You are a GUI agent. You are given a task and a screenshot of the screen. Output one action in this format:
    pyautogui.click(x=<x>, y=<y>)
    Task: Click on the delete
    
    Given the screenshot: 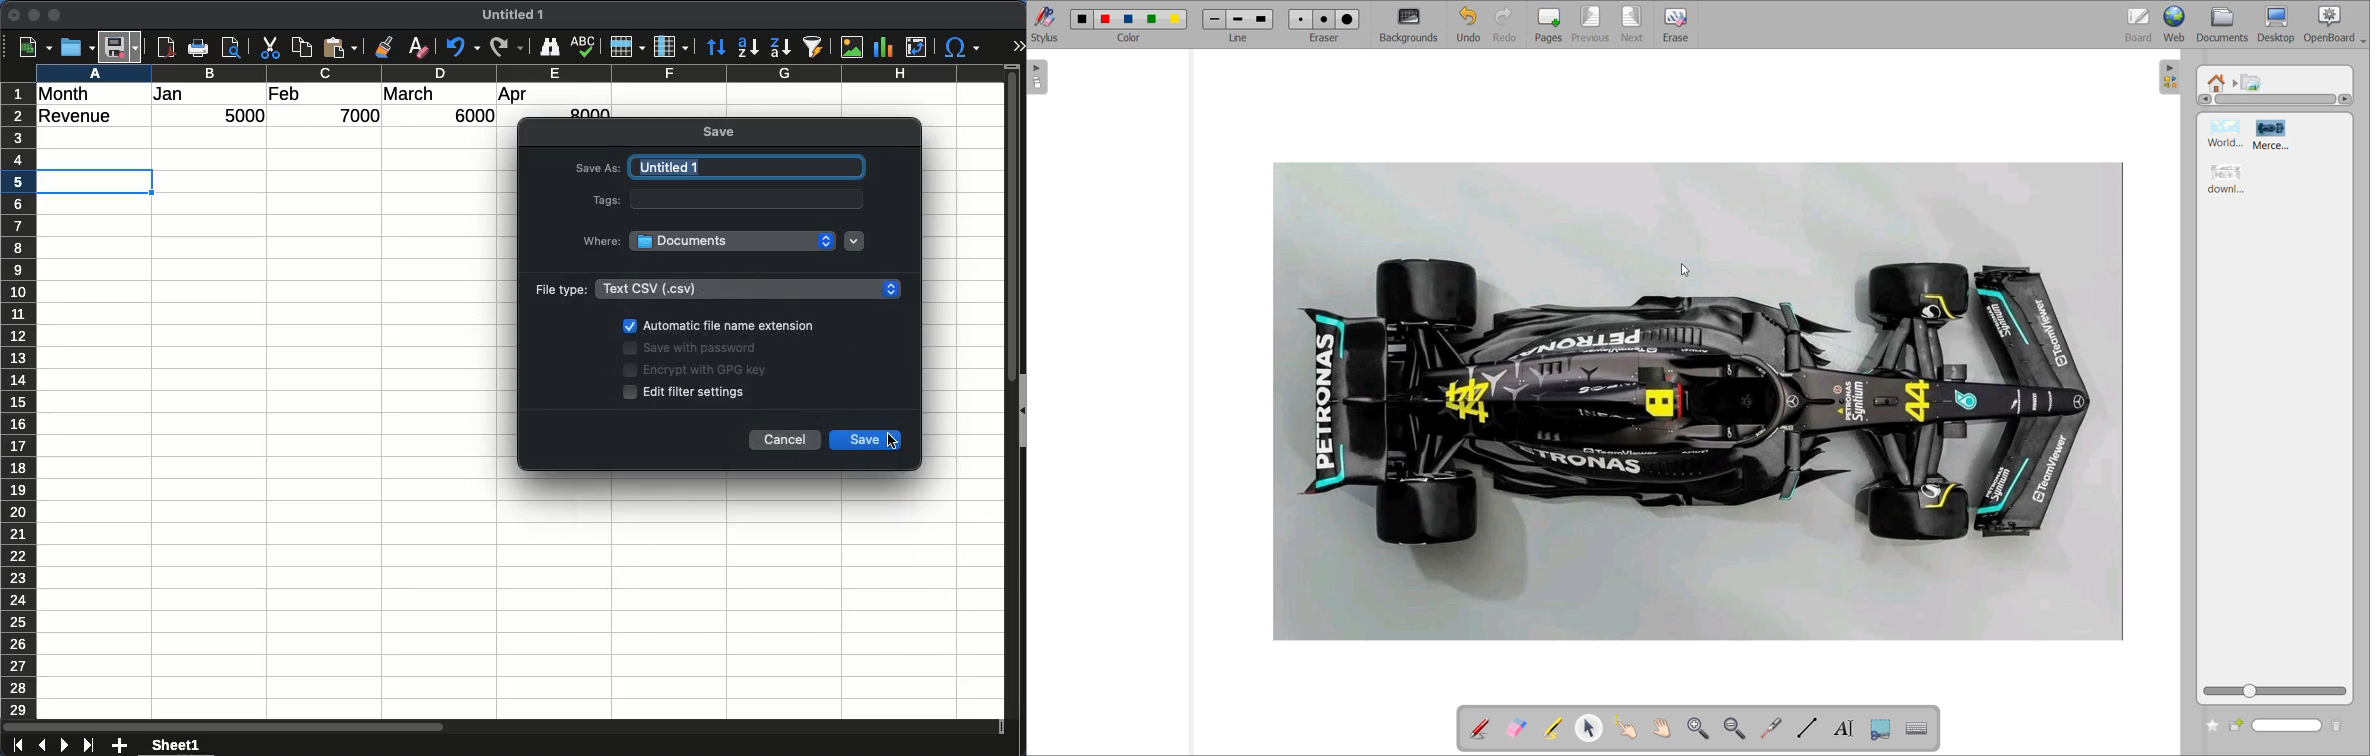 What is the action you would take?
    pyautogui.click(x=2335, y=728)
    